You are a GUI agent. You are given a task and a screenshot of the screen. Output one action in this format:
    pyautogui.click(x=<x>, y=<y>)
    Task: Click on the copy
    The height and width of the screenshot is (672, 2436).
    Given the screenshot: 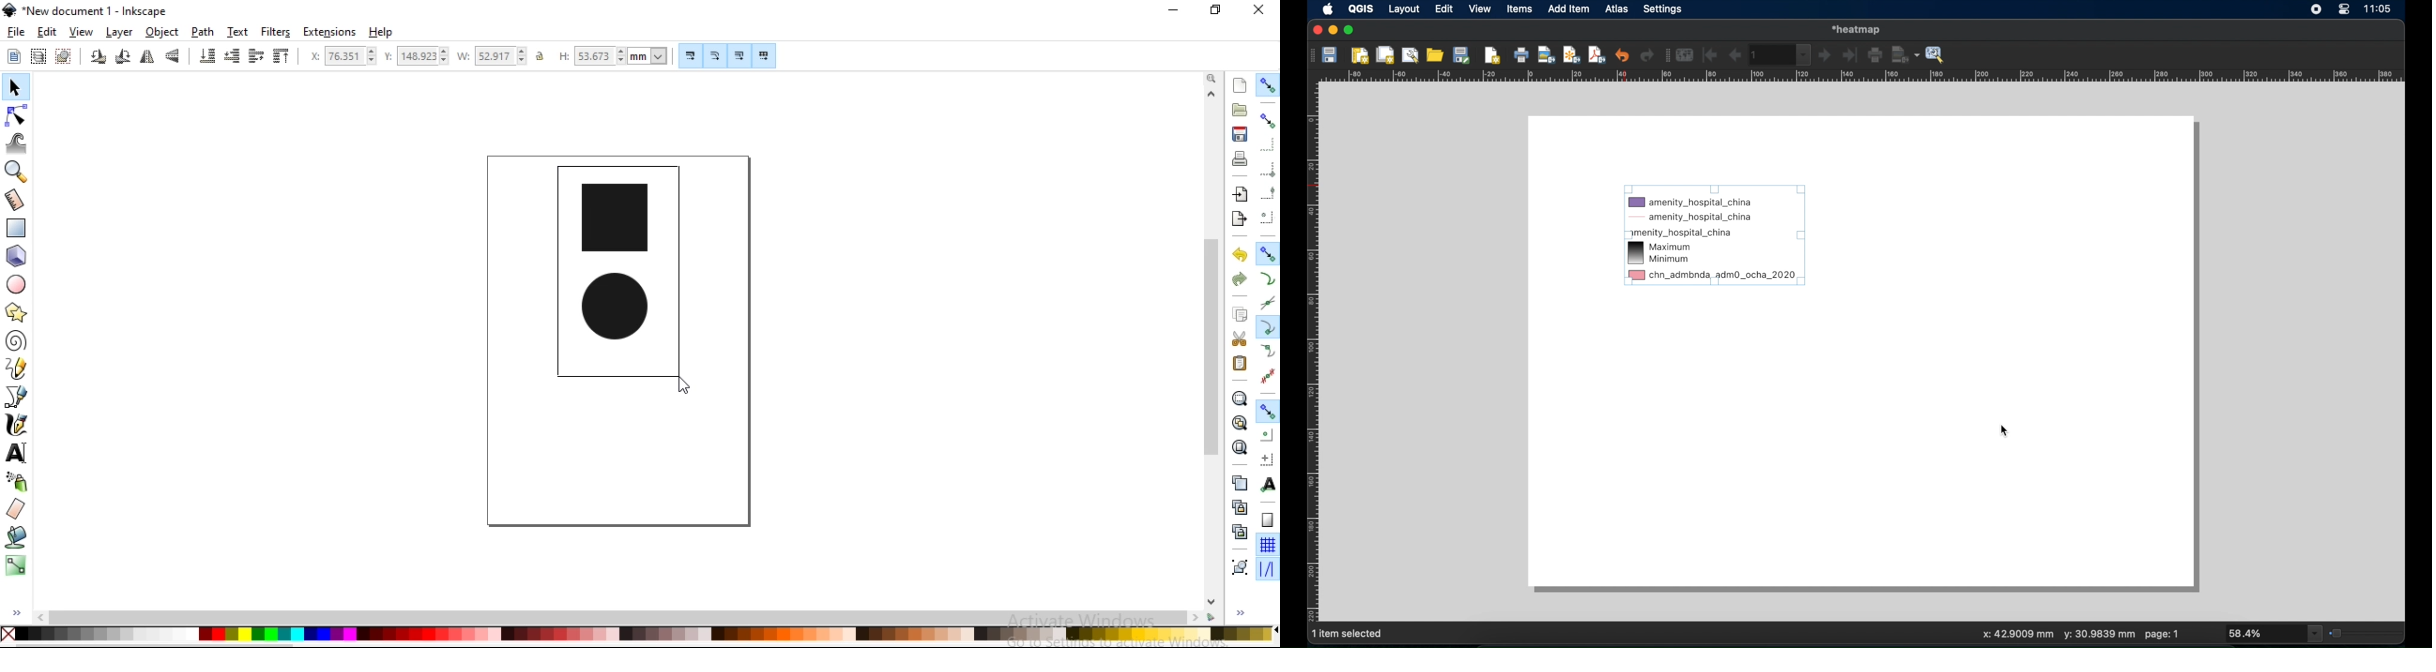 What is the action you would take?
    pyautogui.click(x=1241, y=316)
    